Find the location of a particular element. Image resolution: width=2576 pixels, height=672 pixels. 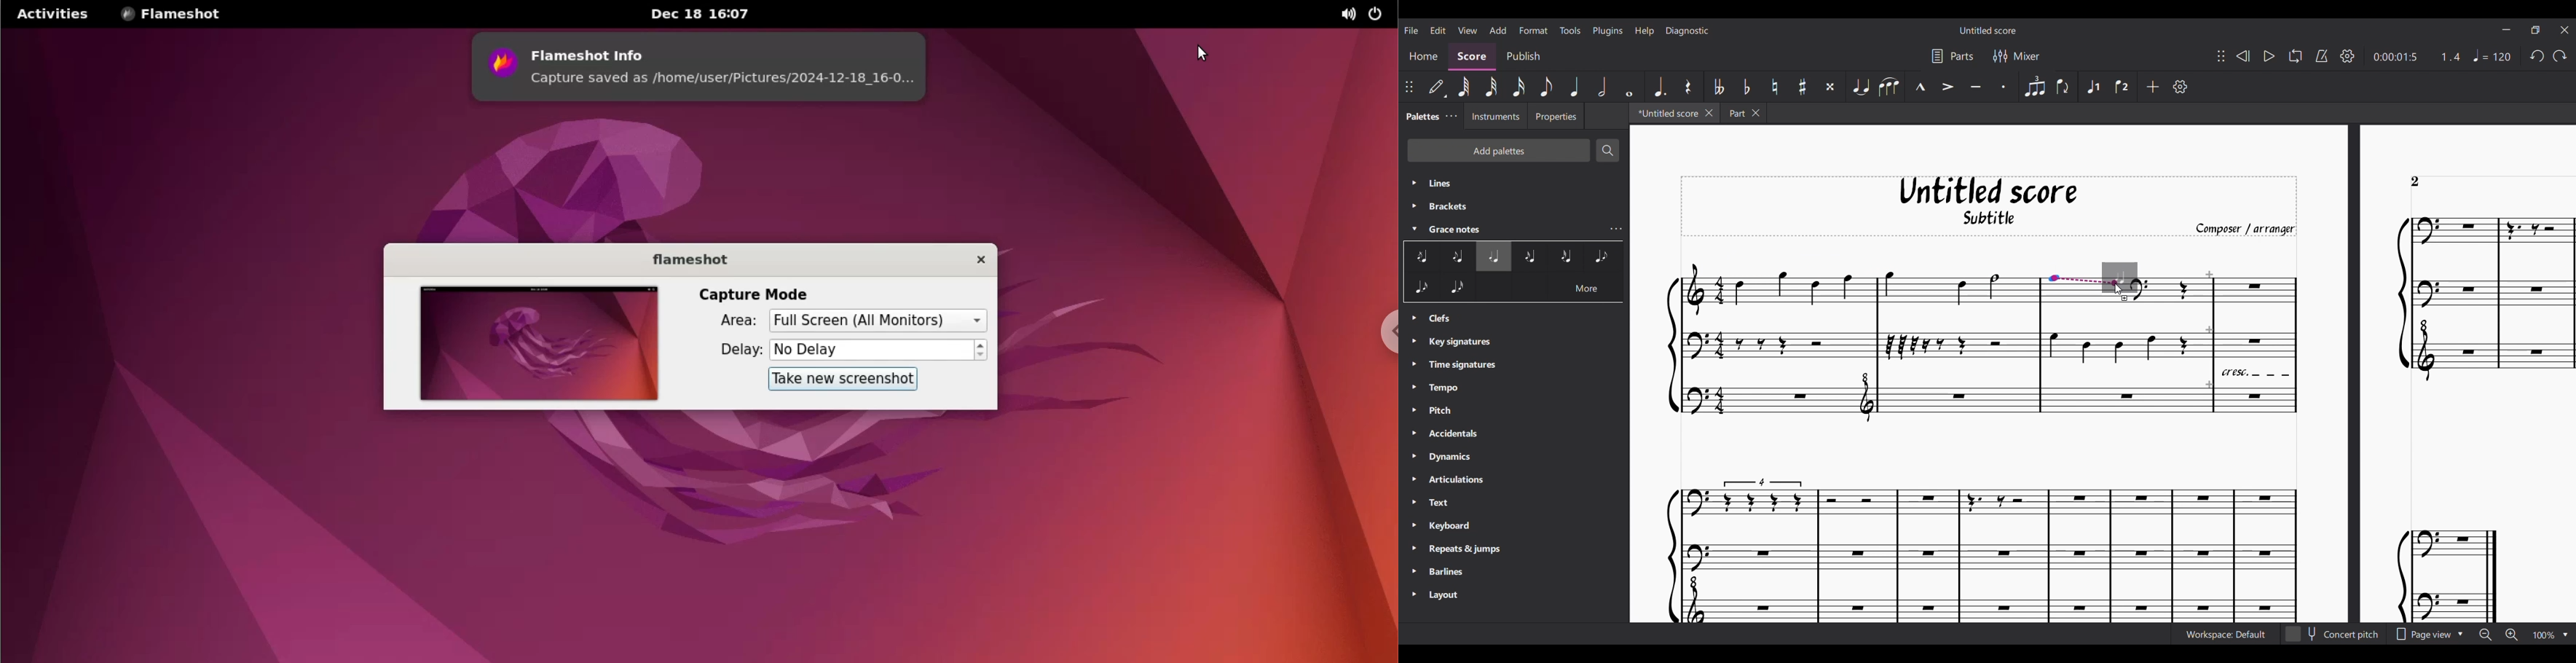

Toggle flat is located at coordinates (1746, 87).